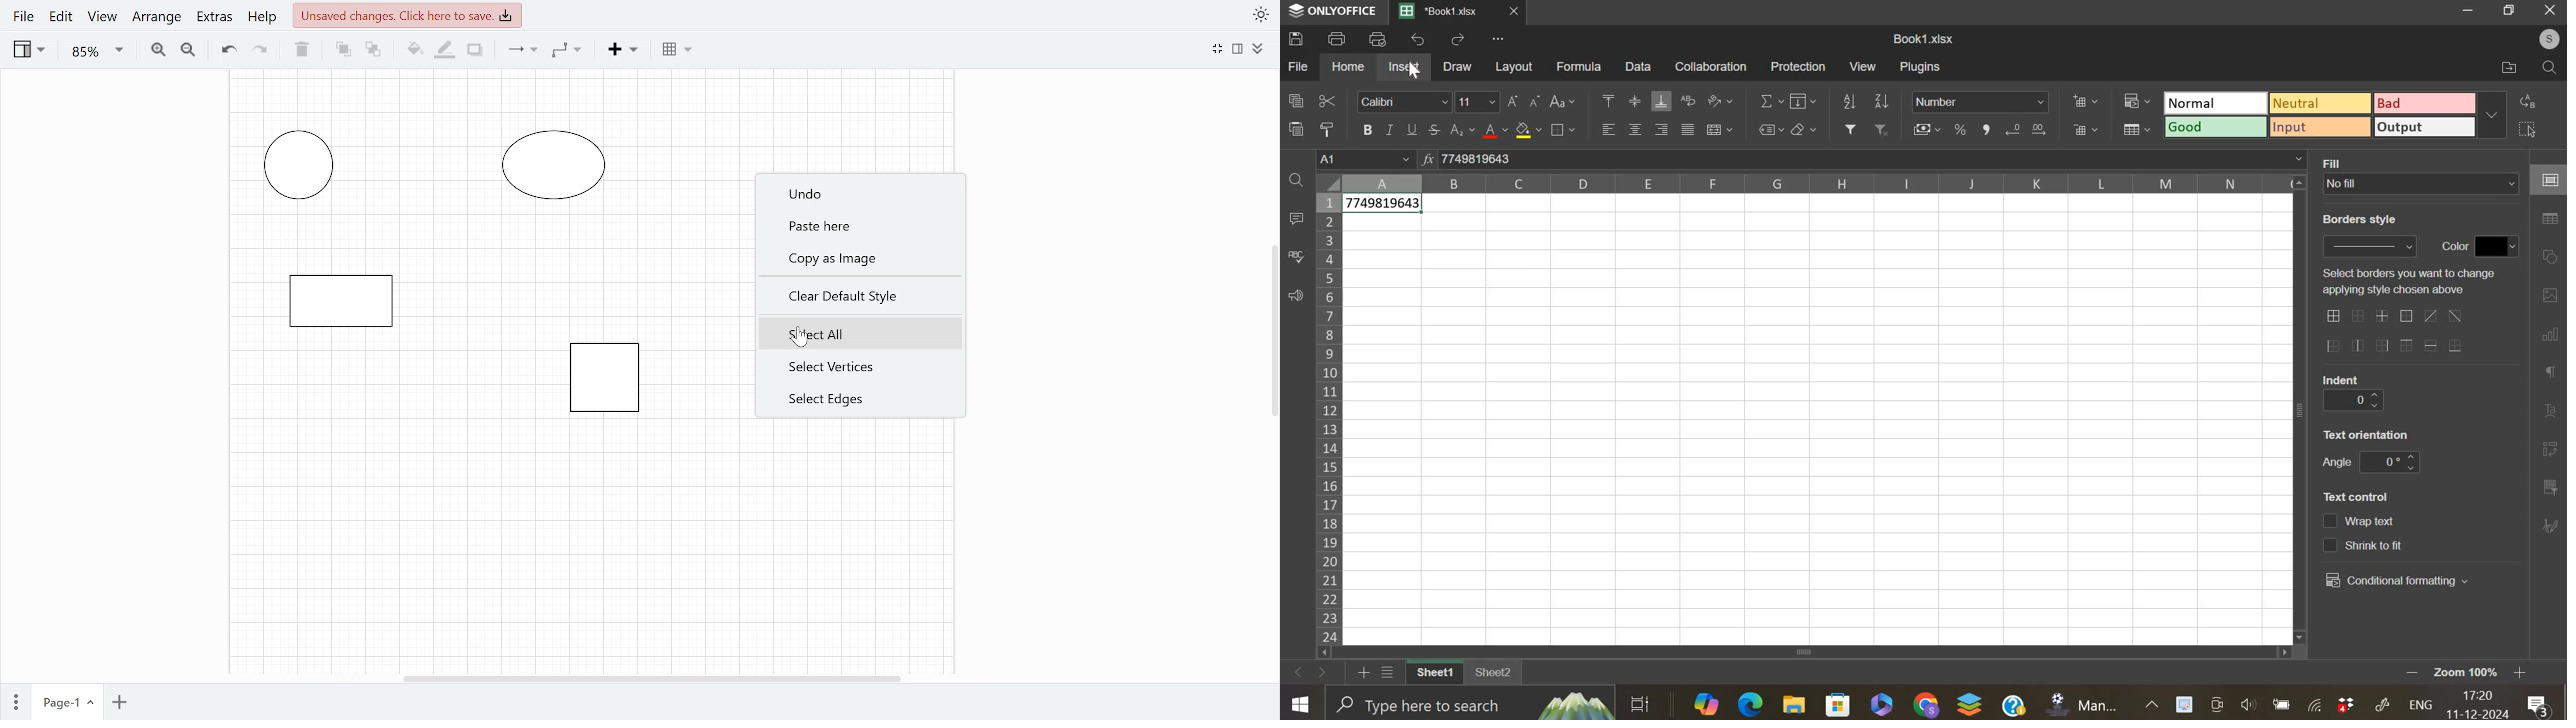 This screenshot has height=728, width=2576. I want to click on To front, so click(343, 49).